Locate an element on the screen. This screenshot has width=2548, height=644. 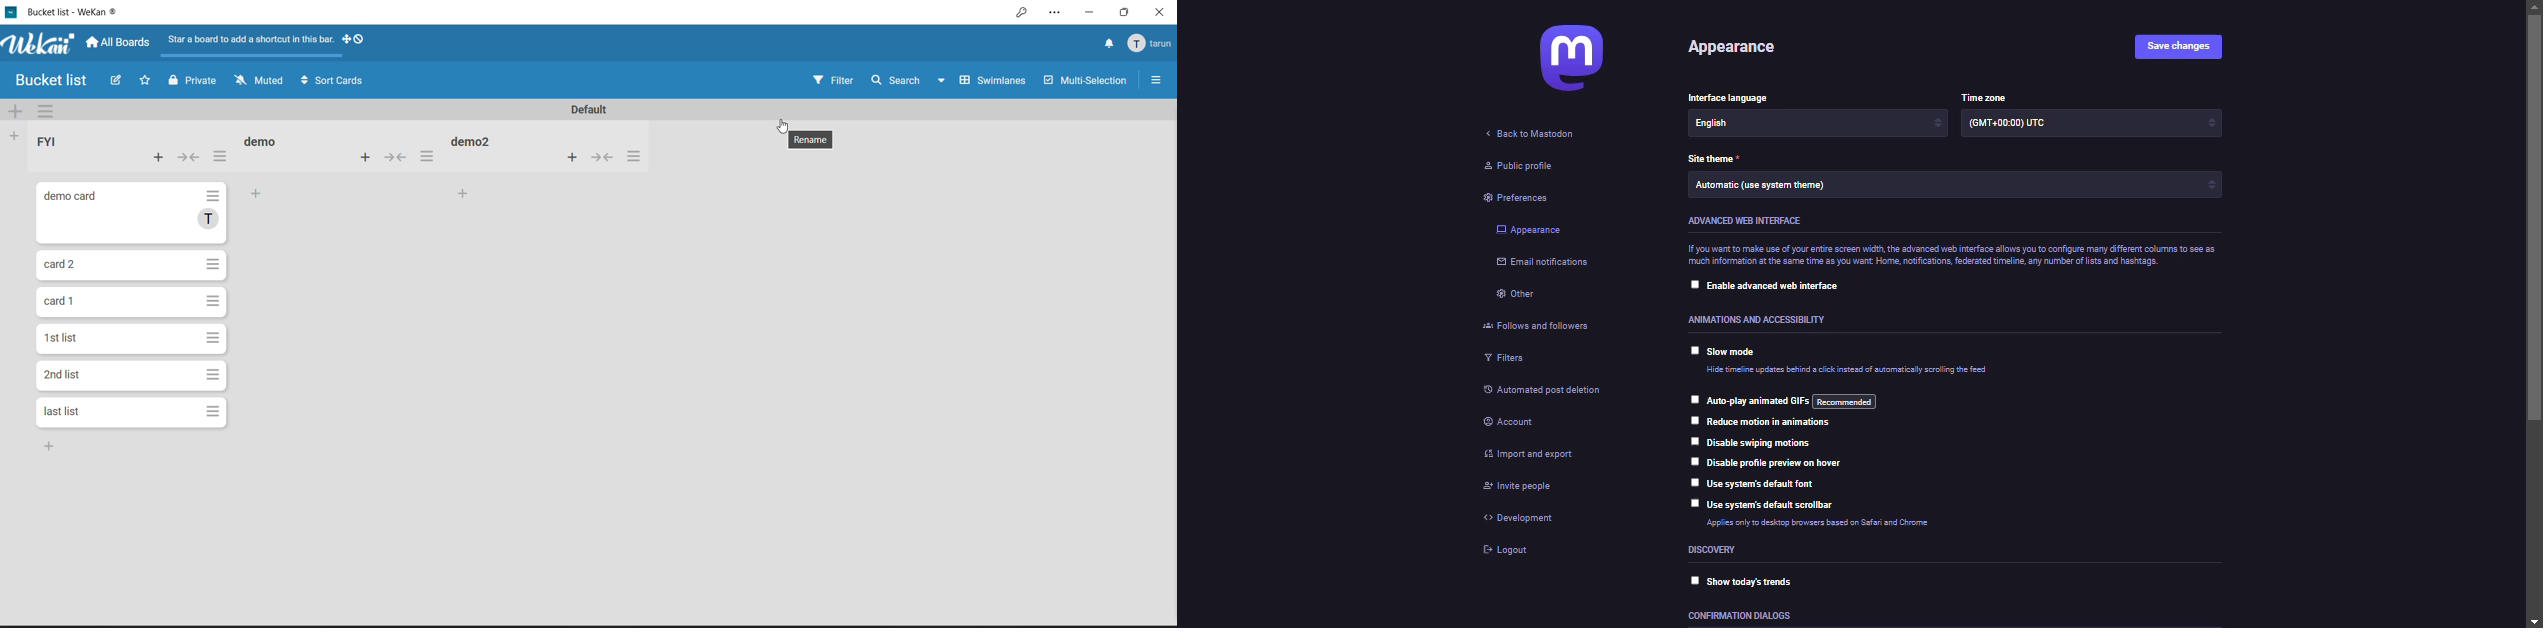
add list is located at coordinates (17, 136).